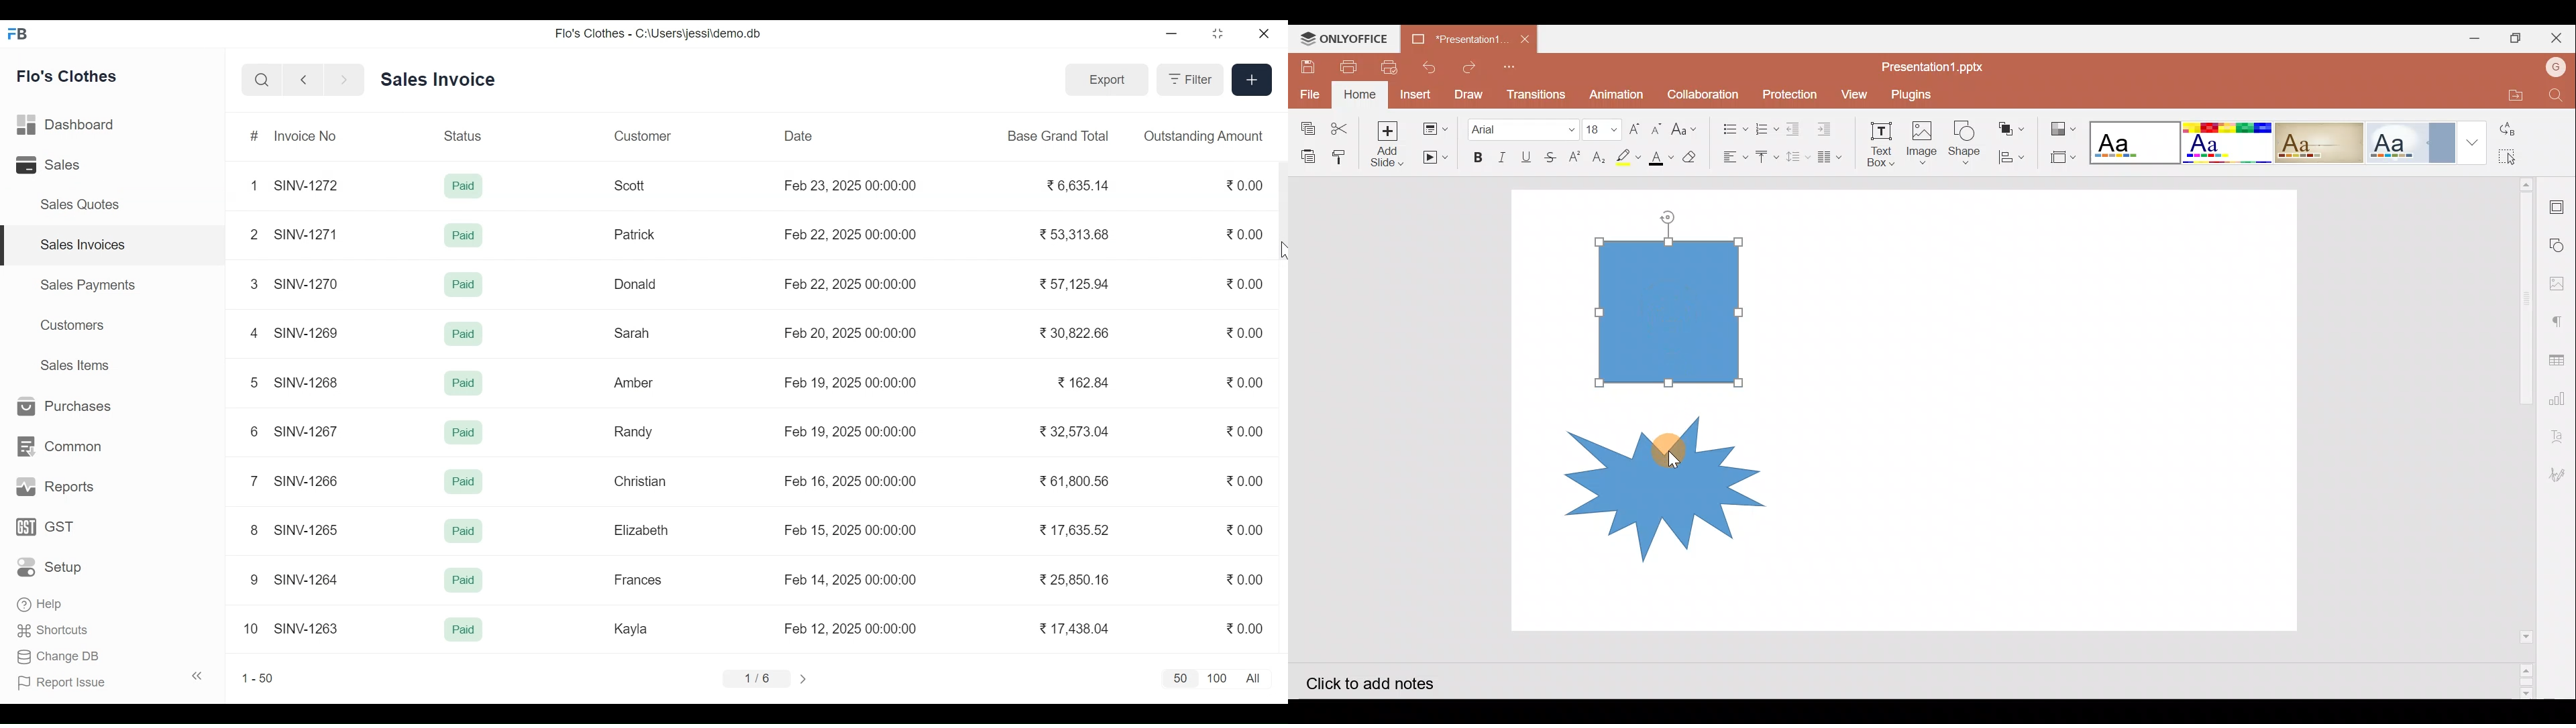 This screenshot has width=2576, height=728. I want to click on Copy style, so click(1342, 155).